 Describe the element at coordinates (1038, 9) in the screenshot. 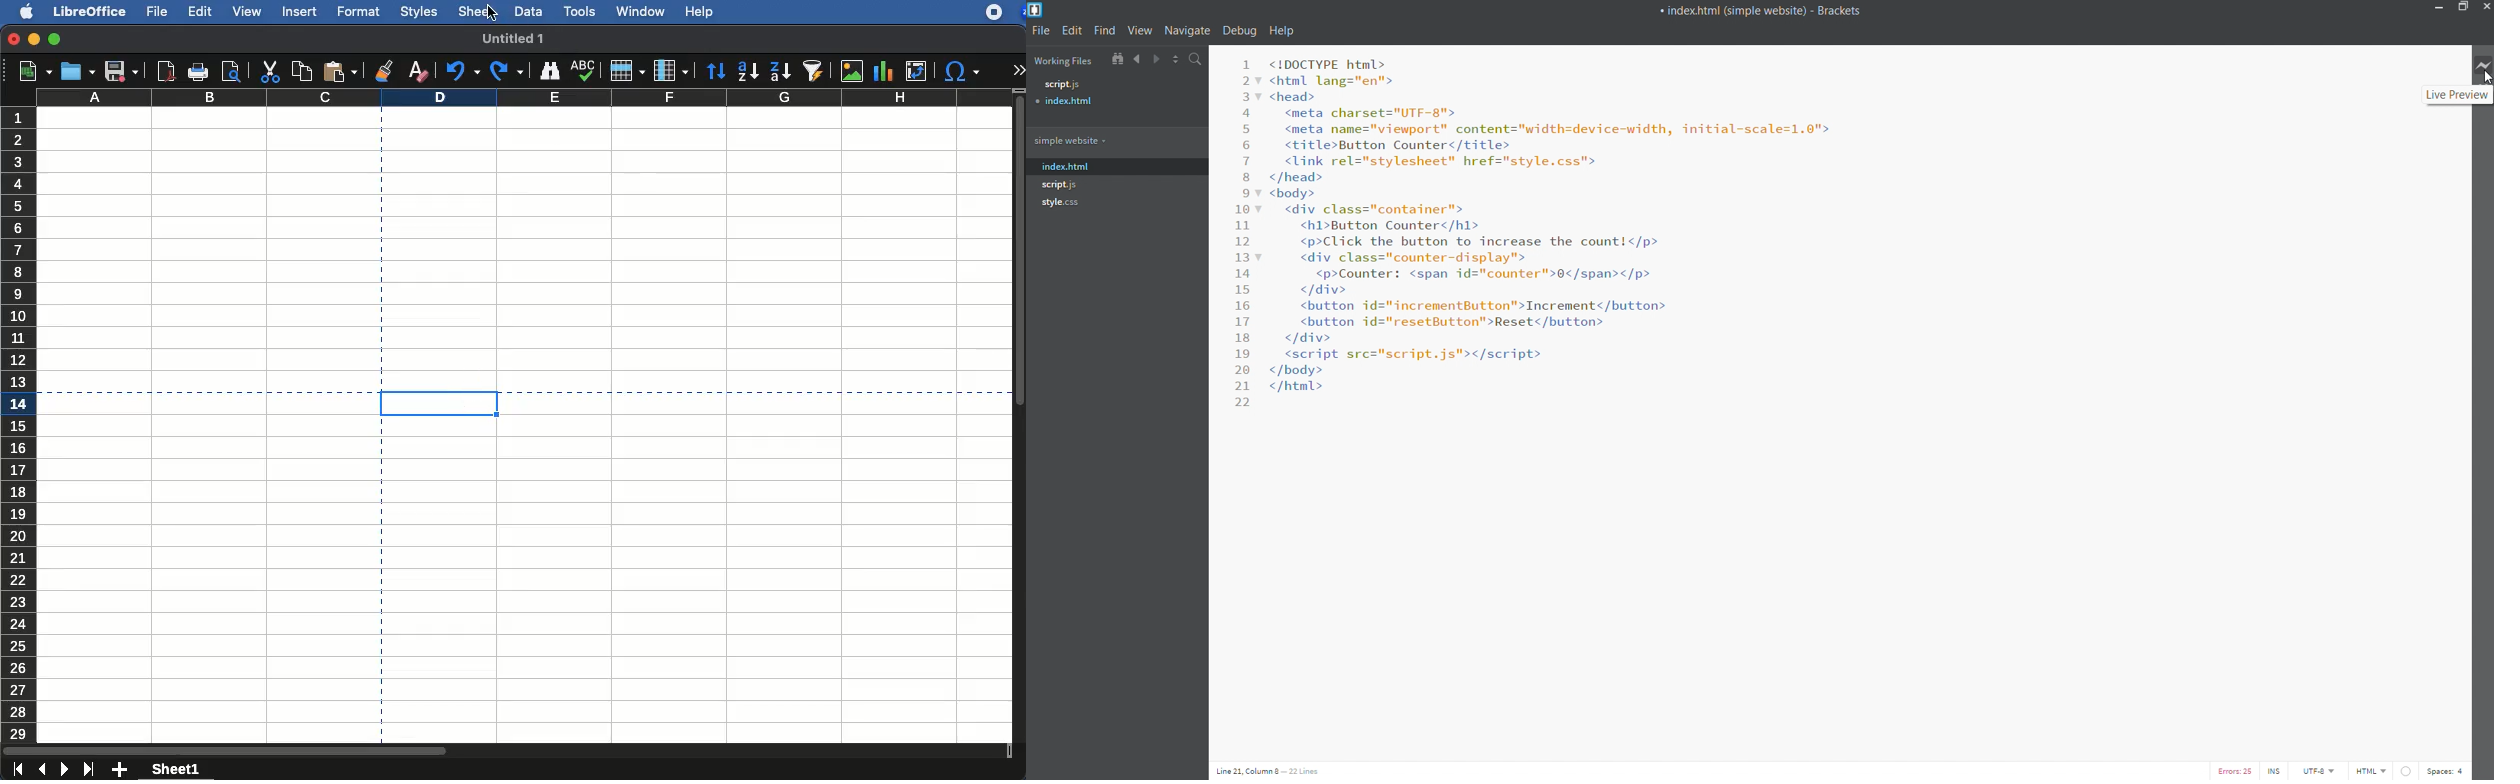

I see `logo` at that location.